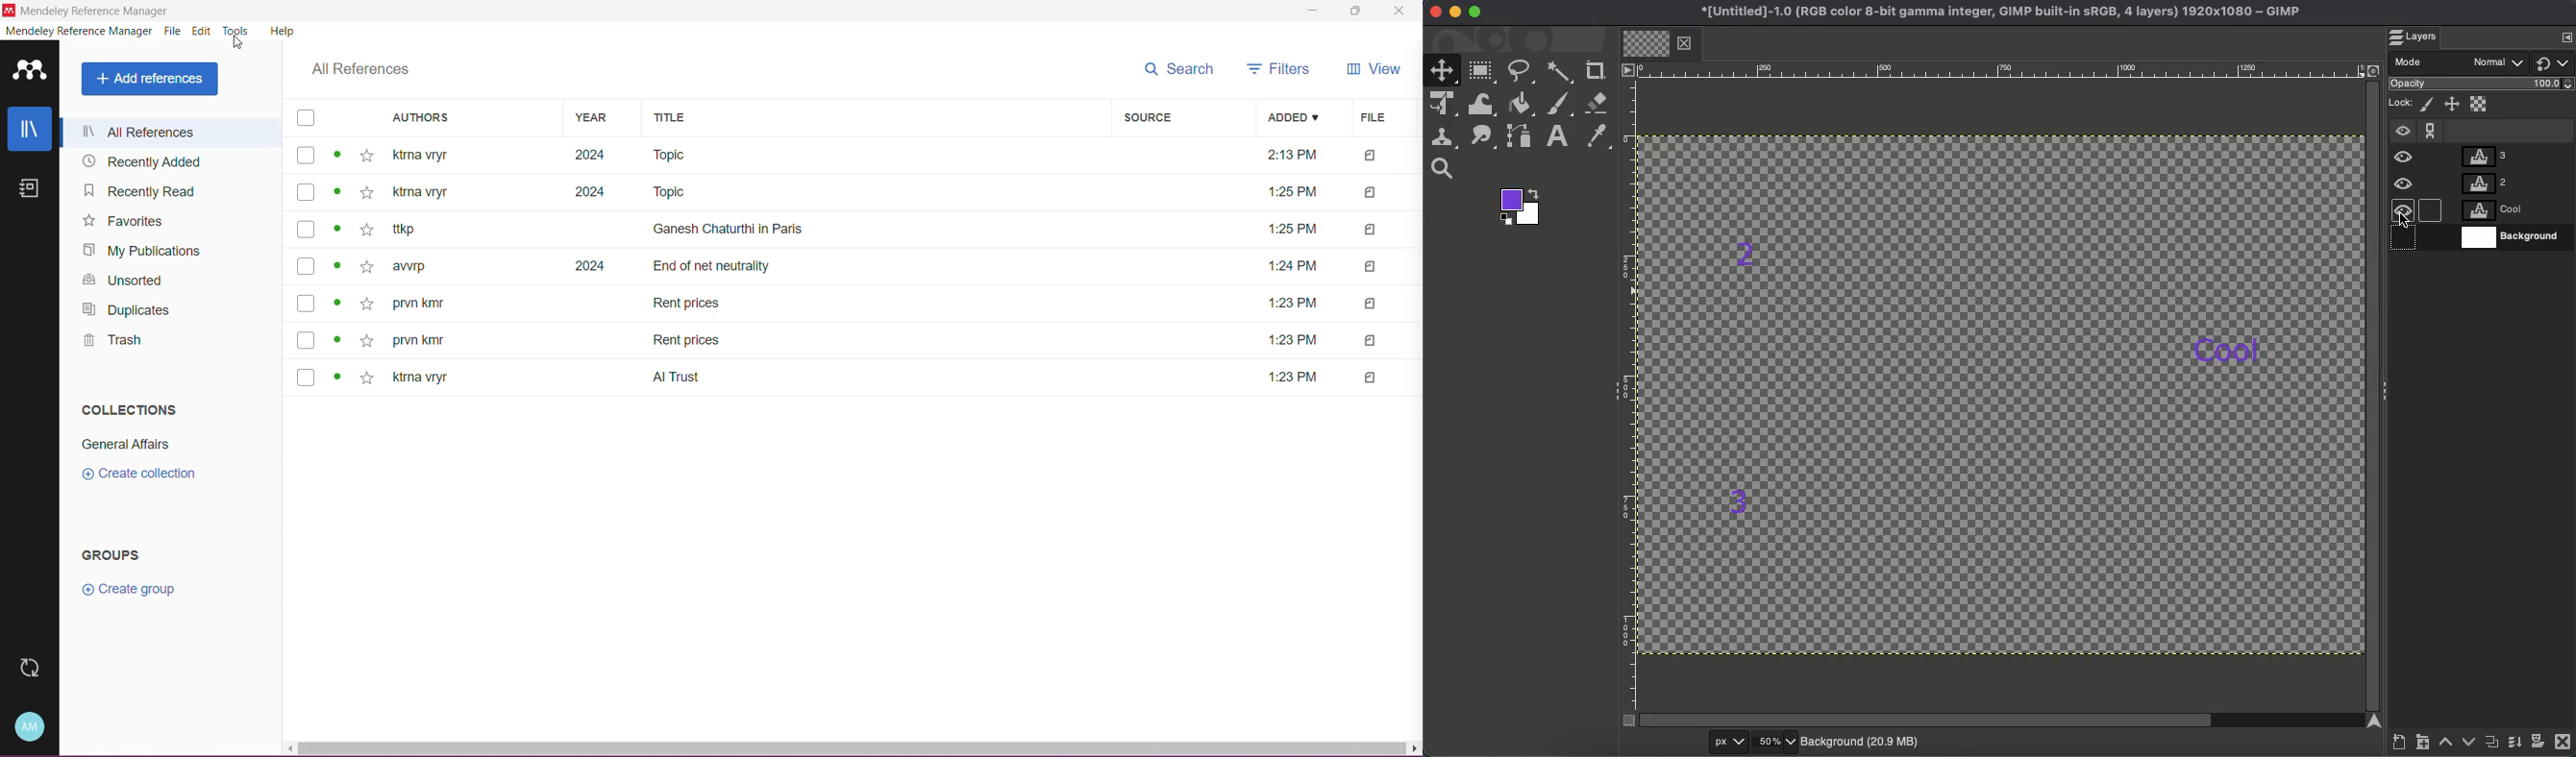  Describe the element at coordinates (32, 726) in the screenshot. I see `Account and Help` at that location.